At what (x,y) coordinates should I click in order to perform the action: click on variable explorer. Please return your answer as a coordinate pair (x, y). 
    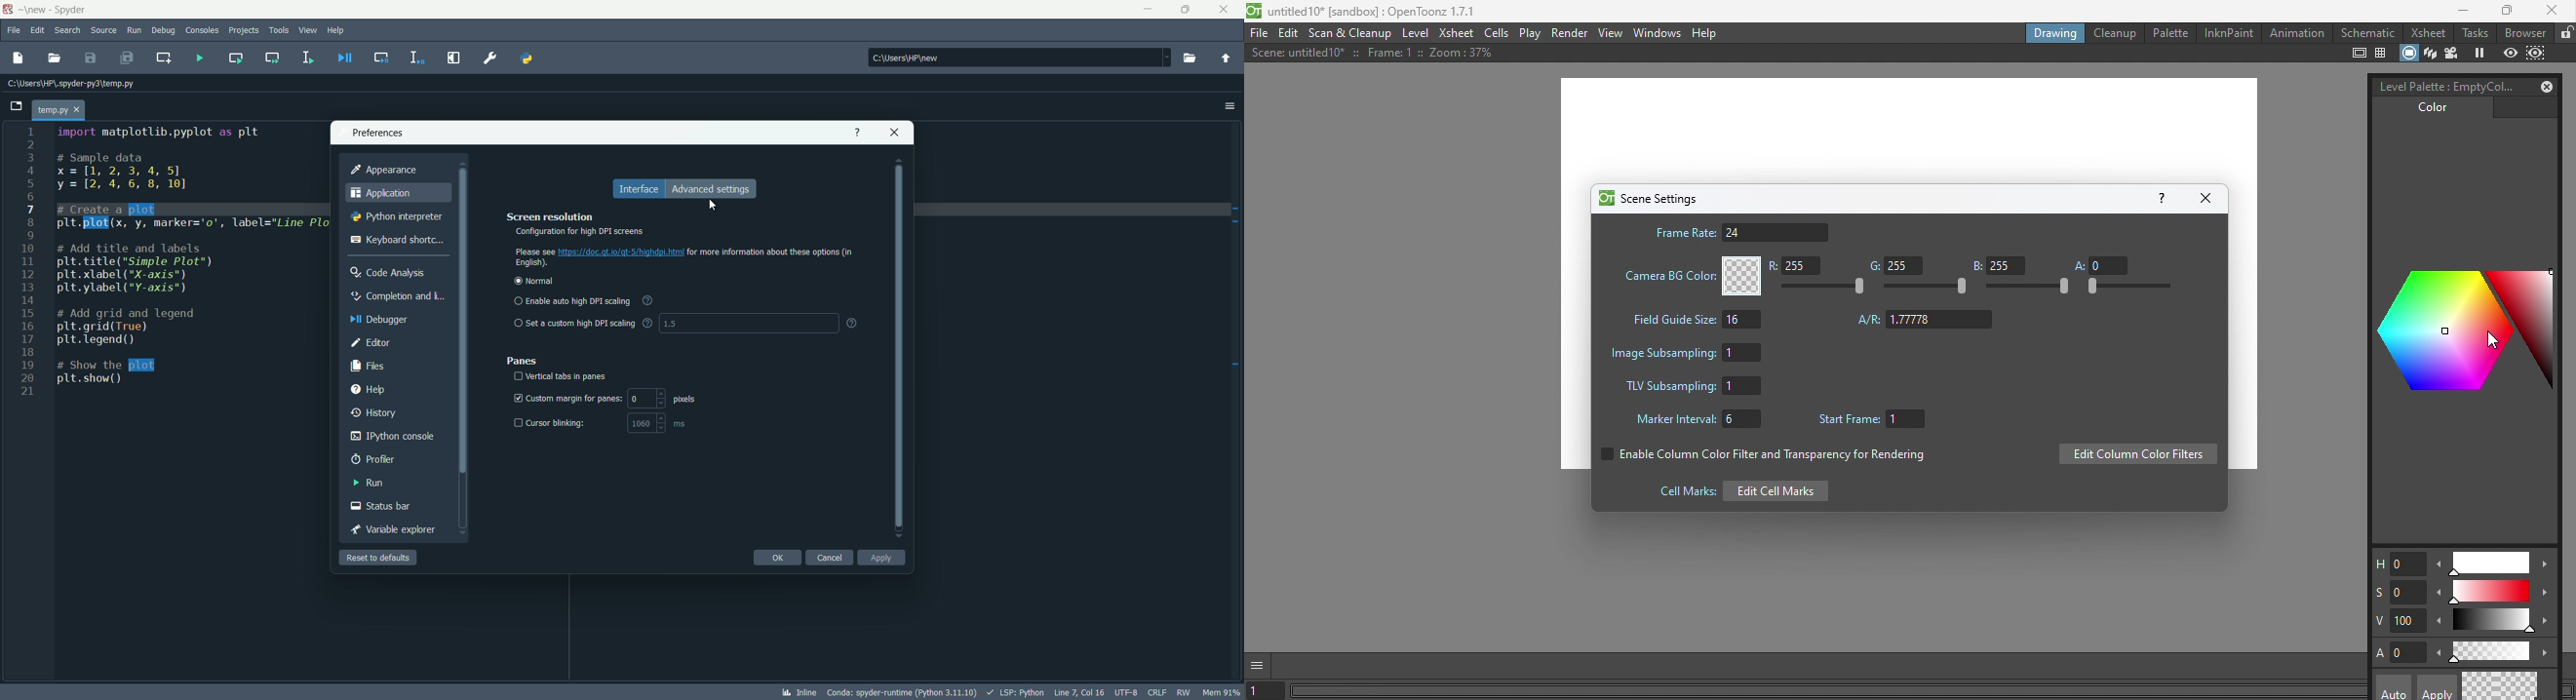
    Looking at the image, I should click on (392, 529).